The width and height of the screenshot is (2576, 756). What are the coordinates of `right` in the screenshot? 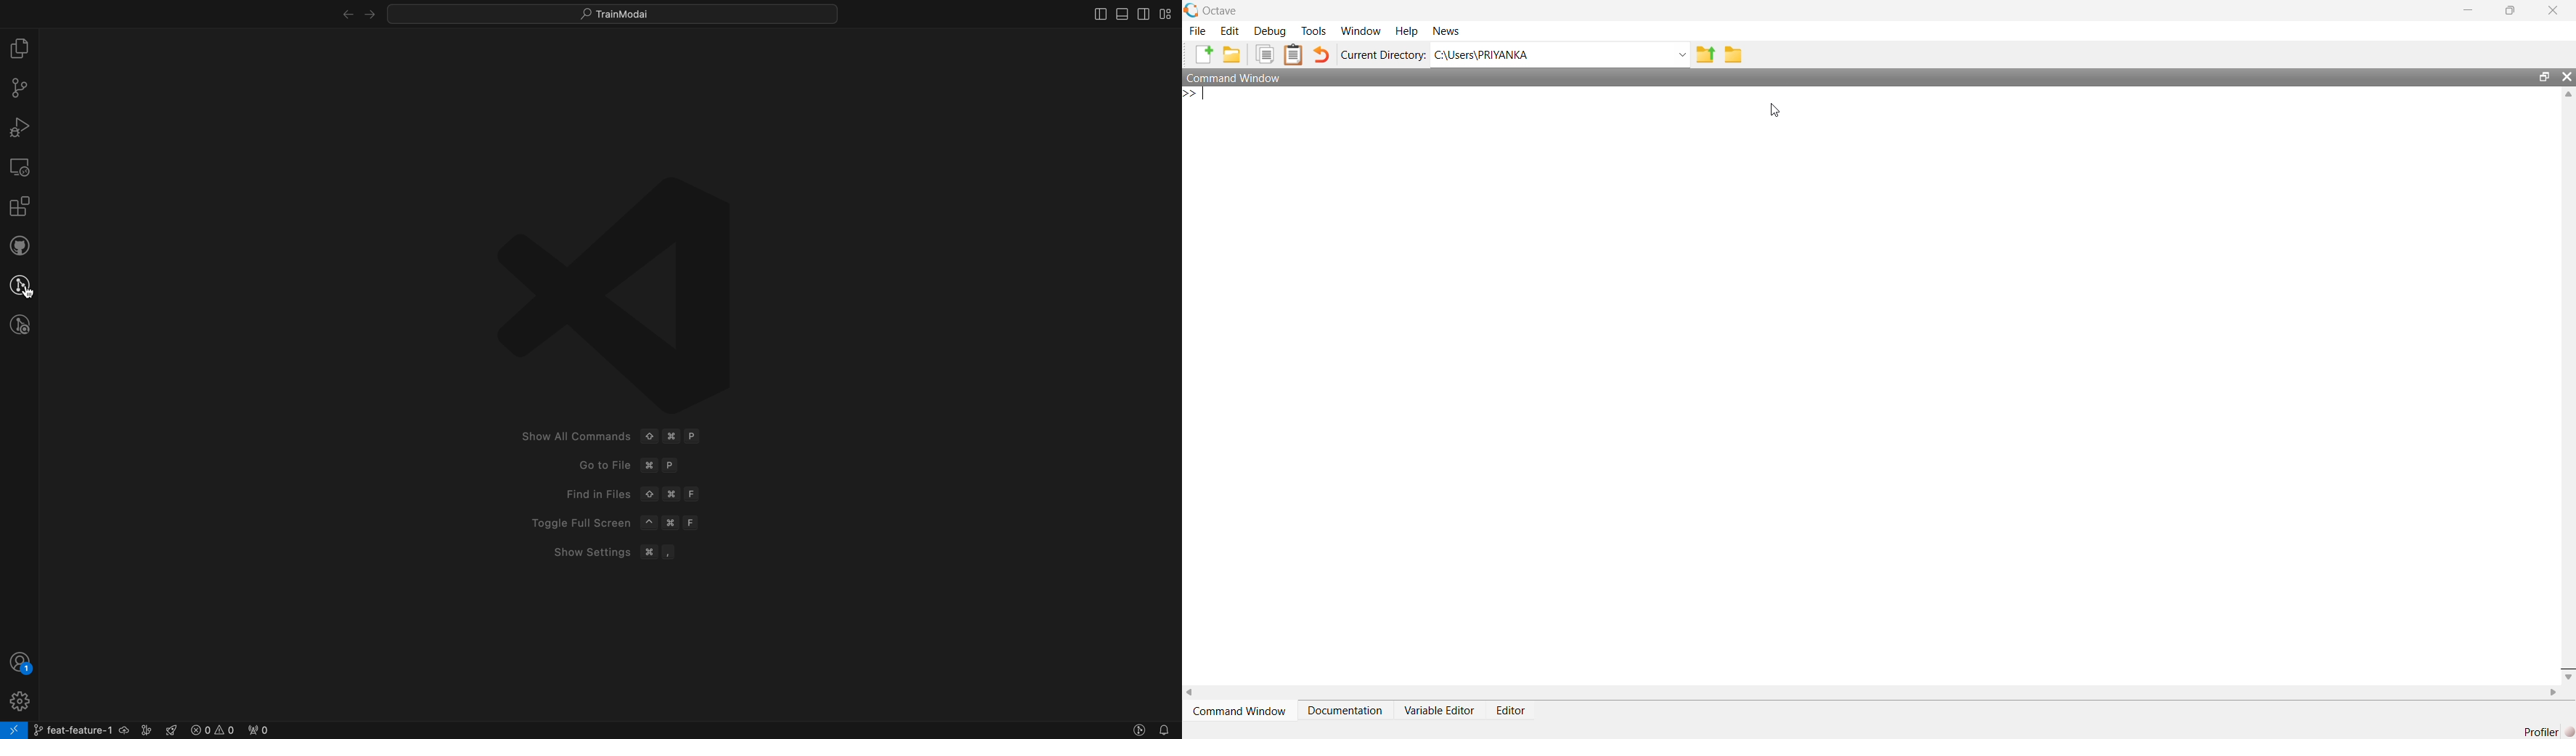 It's located at (337, 13).